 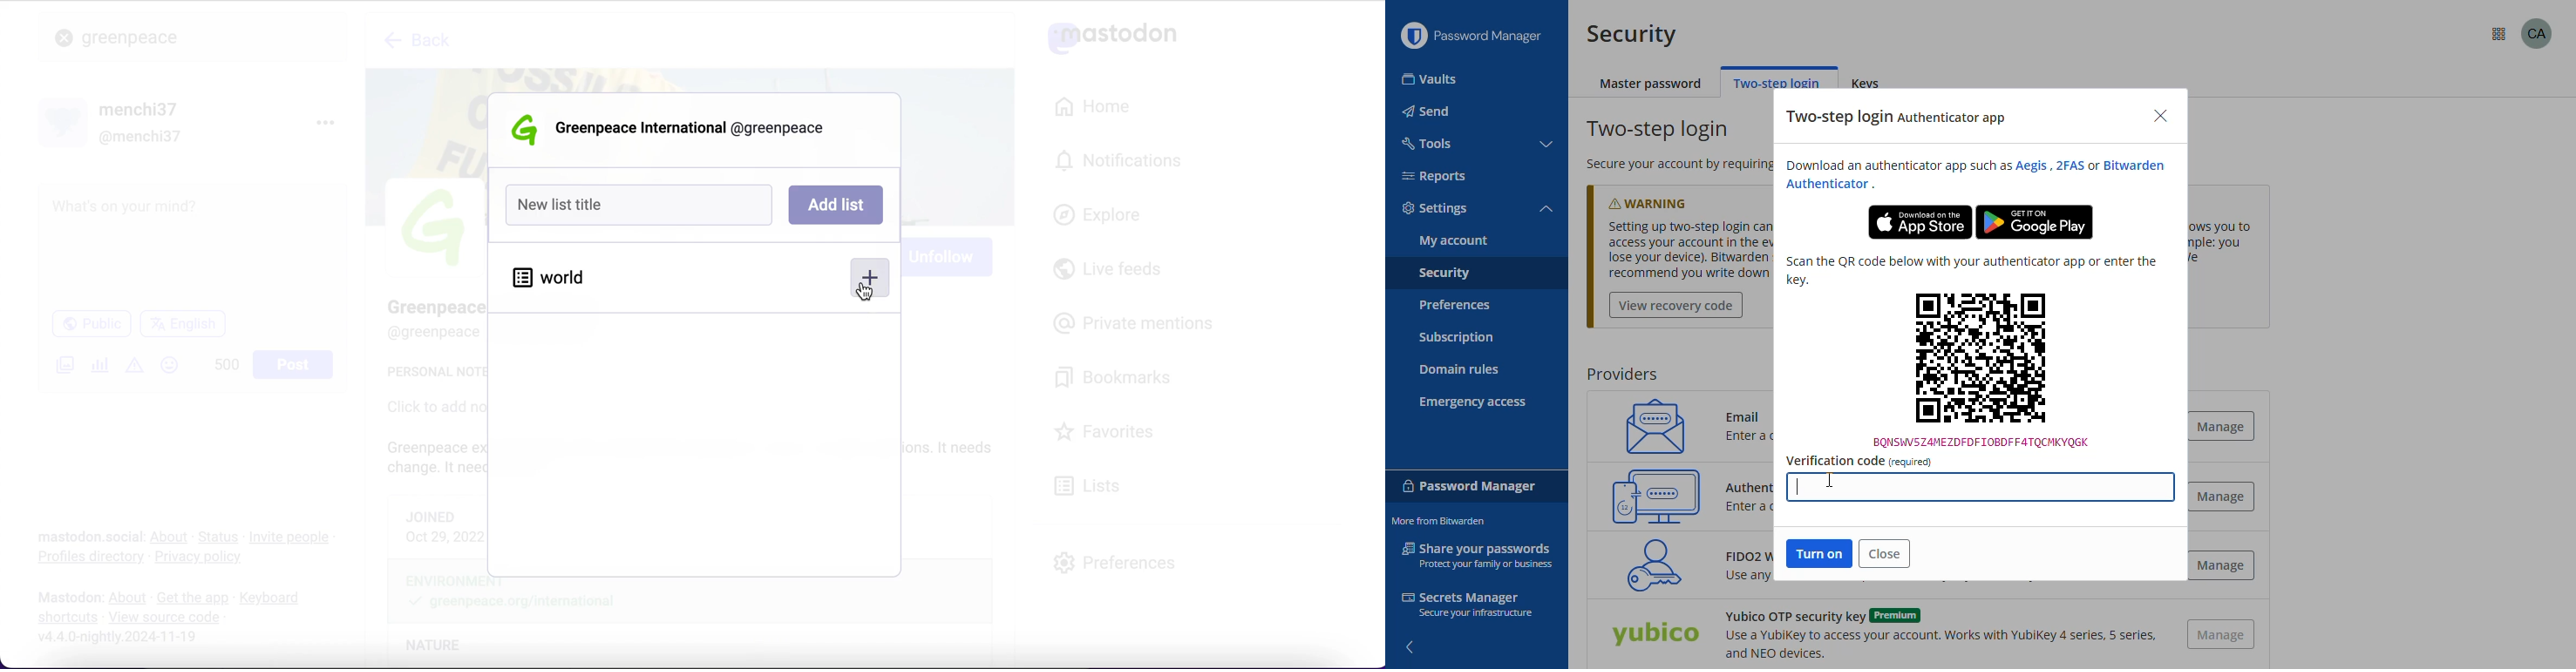 I want to click on invite people, so click(x=295, y=537).